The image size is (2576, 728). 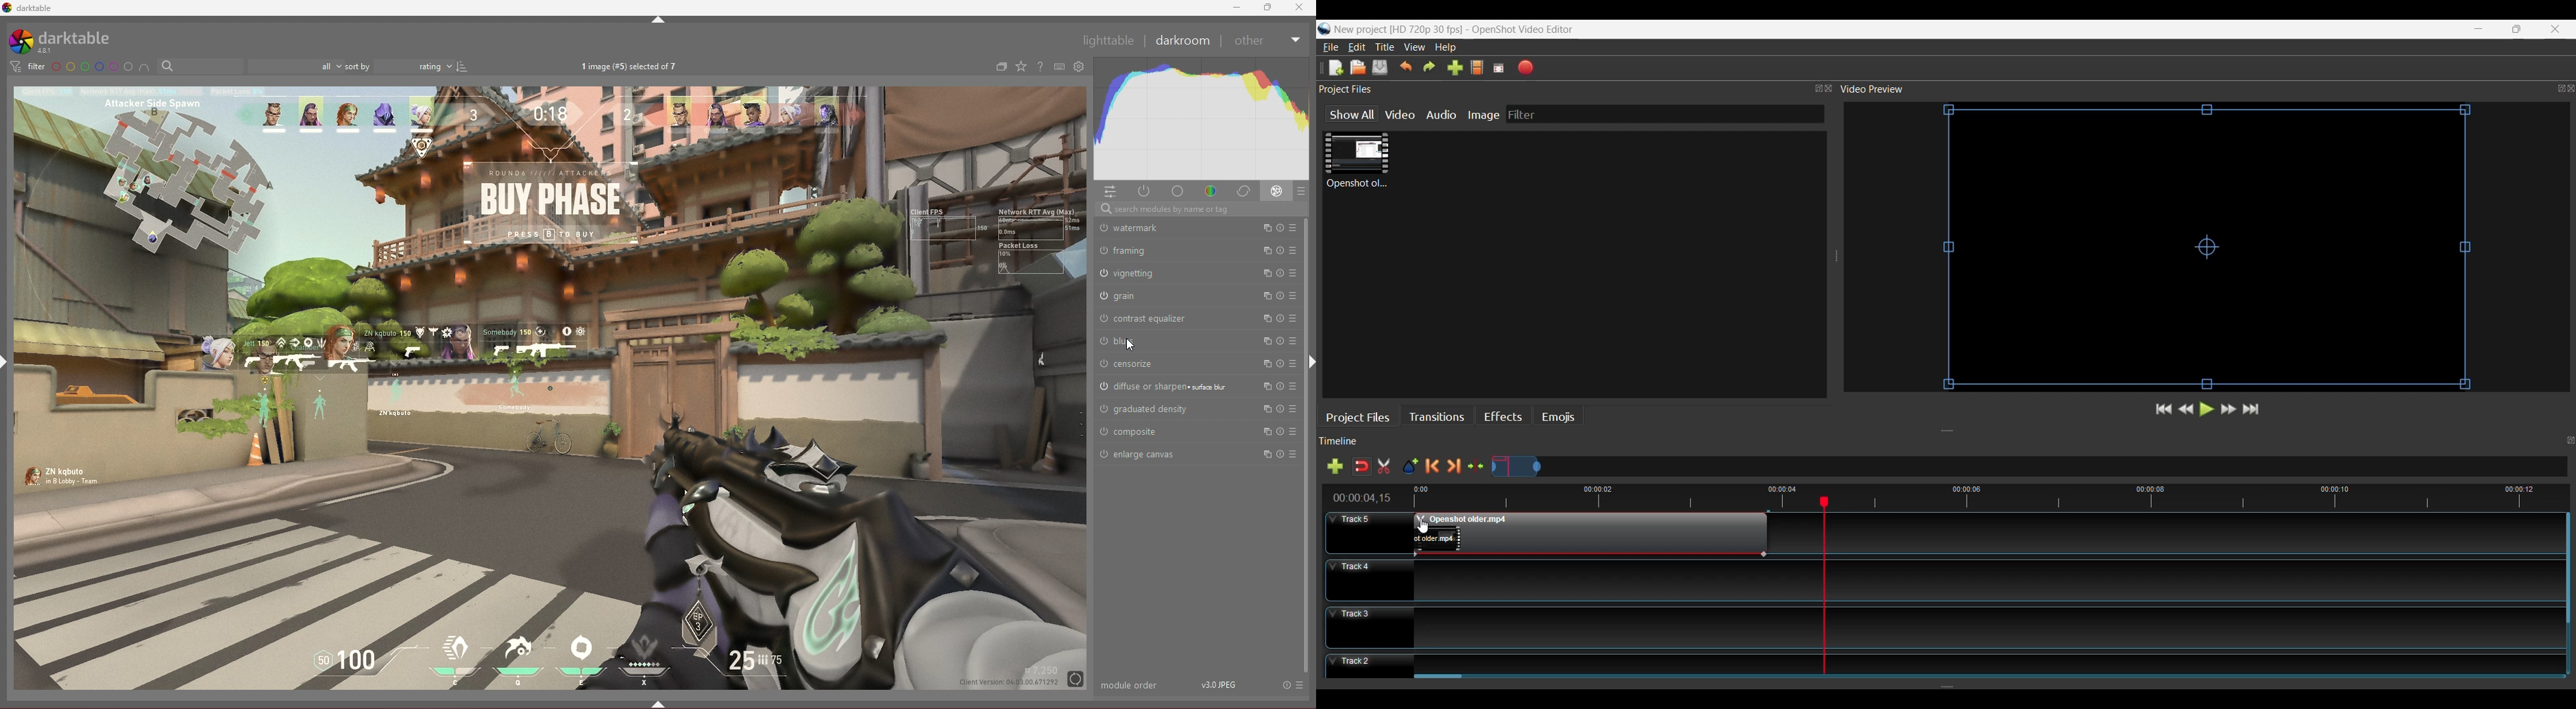 I want to click on Transitions, so click(x=1439, y=416).